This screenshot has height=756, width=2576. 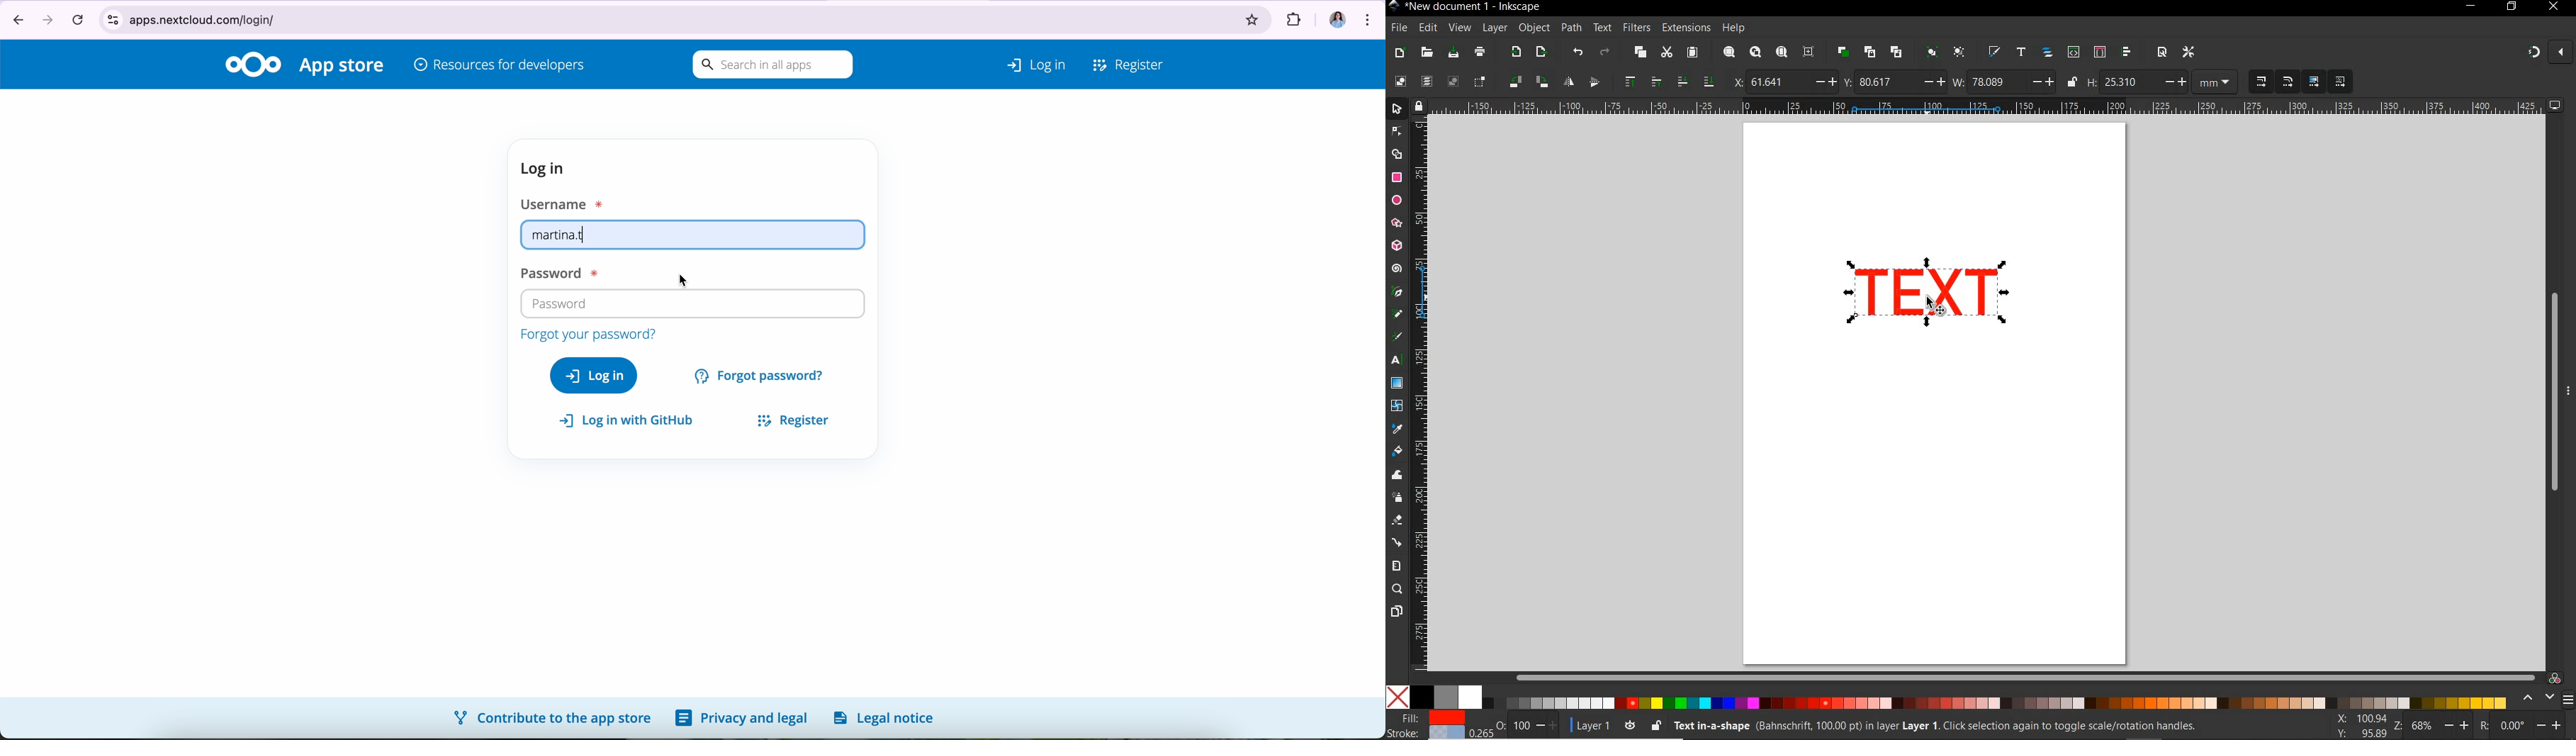 I want to click on 3d box tool, so click(x=1398, y=245).